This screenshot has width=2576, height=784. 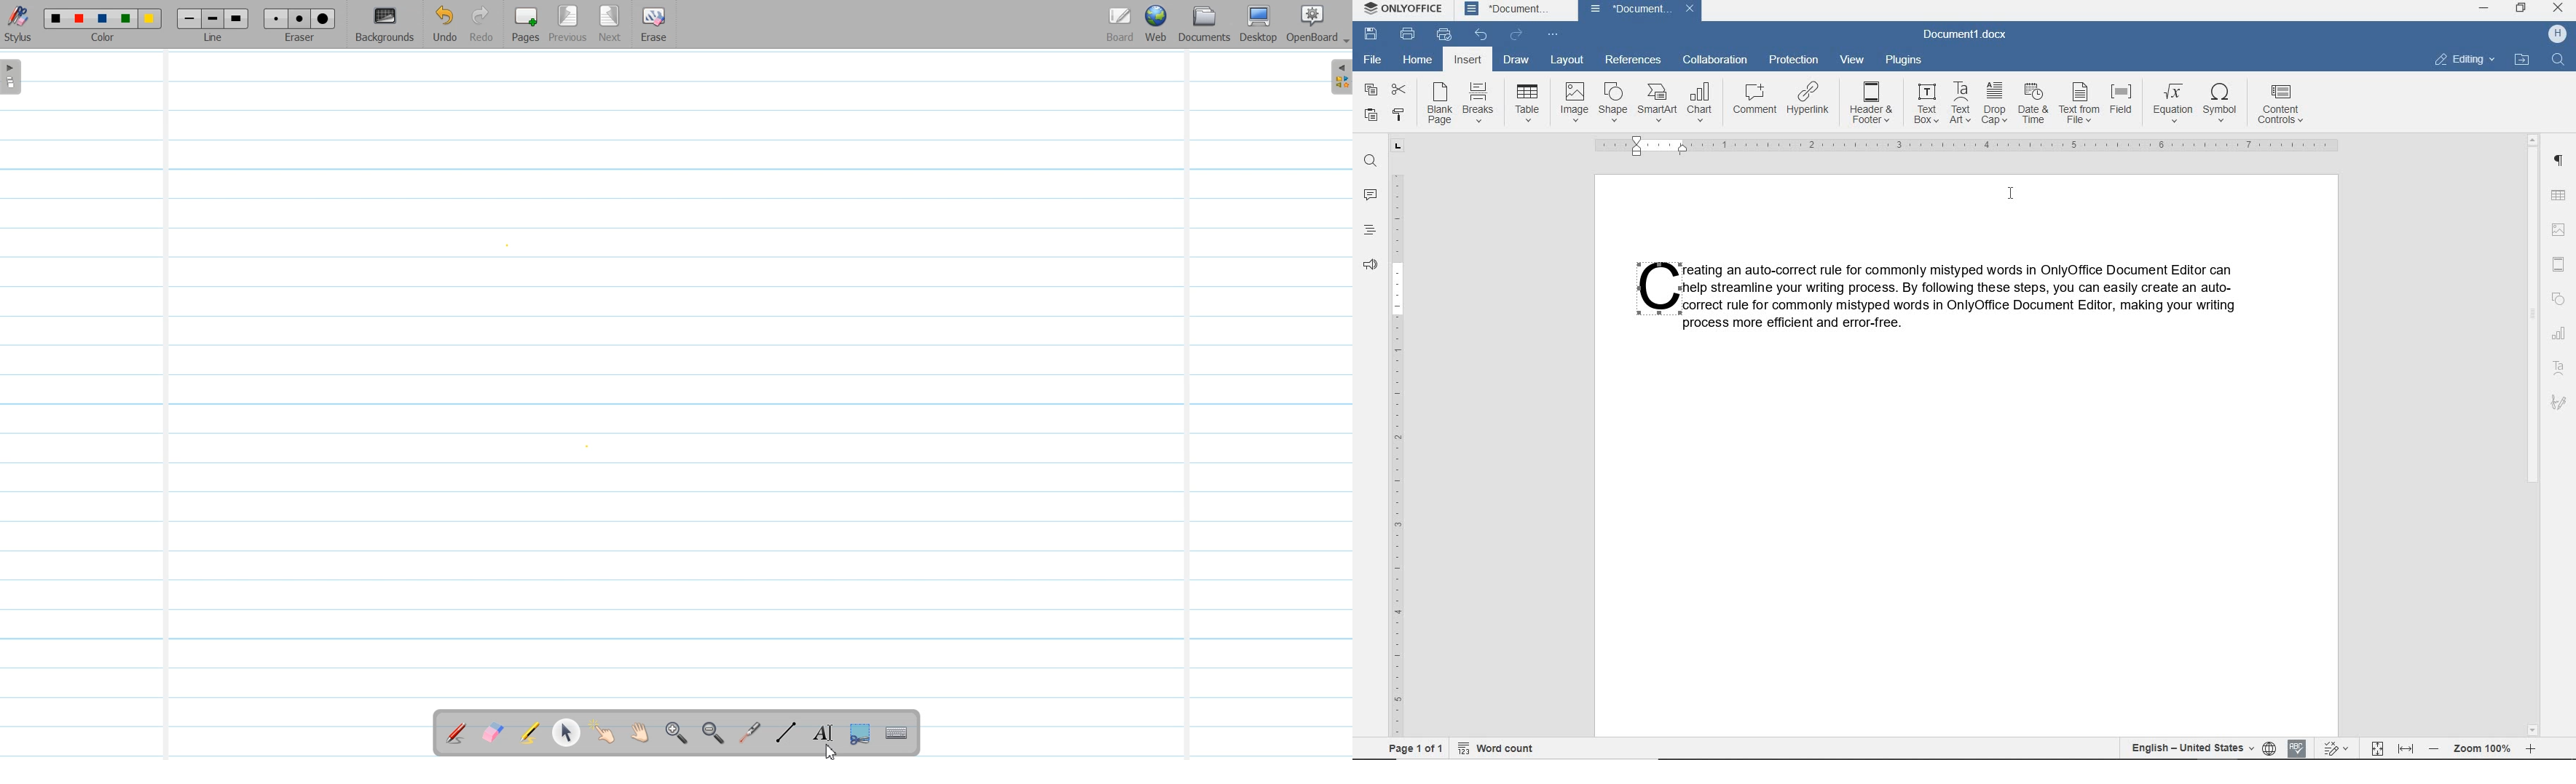 I want to click on references, so click(x=1631, y=60).